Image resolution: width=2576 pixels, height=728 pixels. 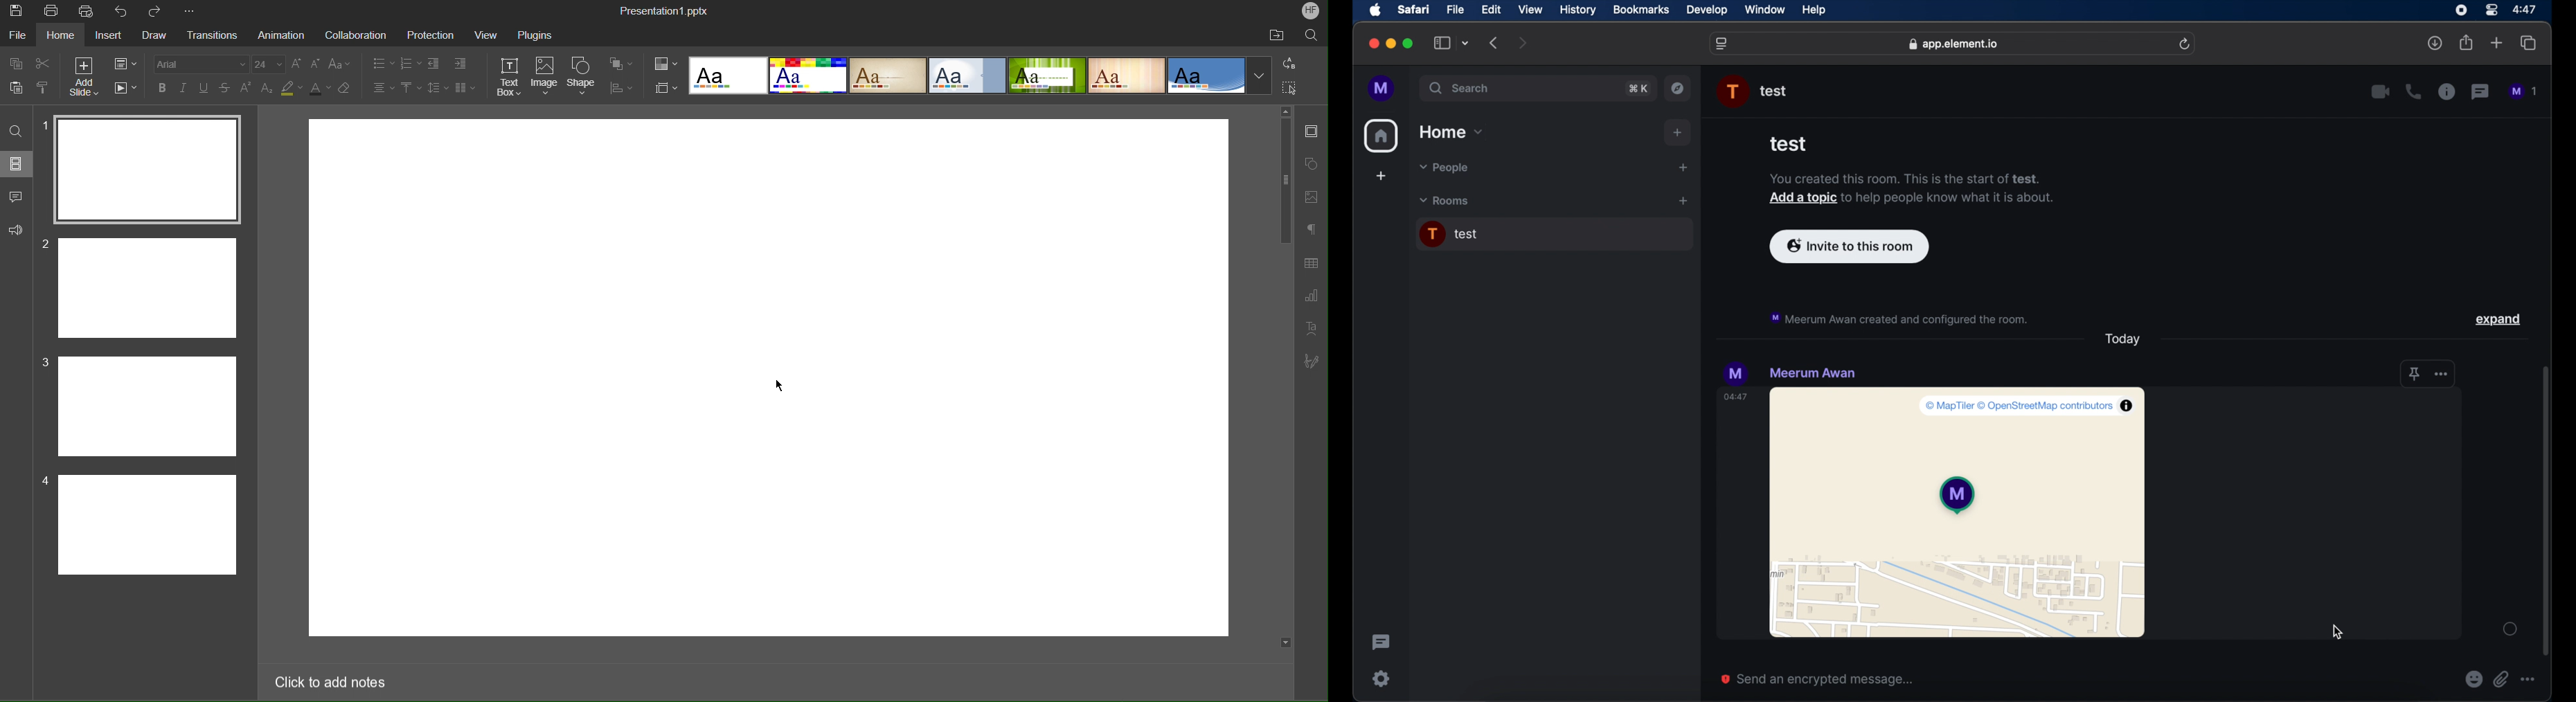 I want to click on chat properties, so click(x=2447, y=92).